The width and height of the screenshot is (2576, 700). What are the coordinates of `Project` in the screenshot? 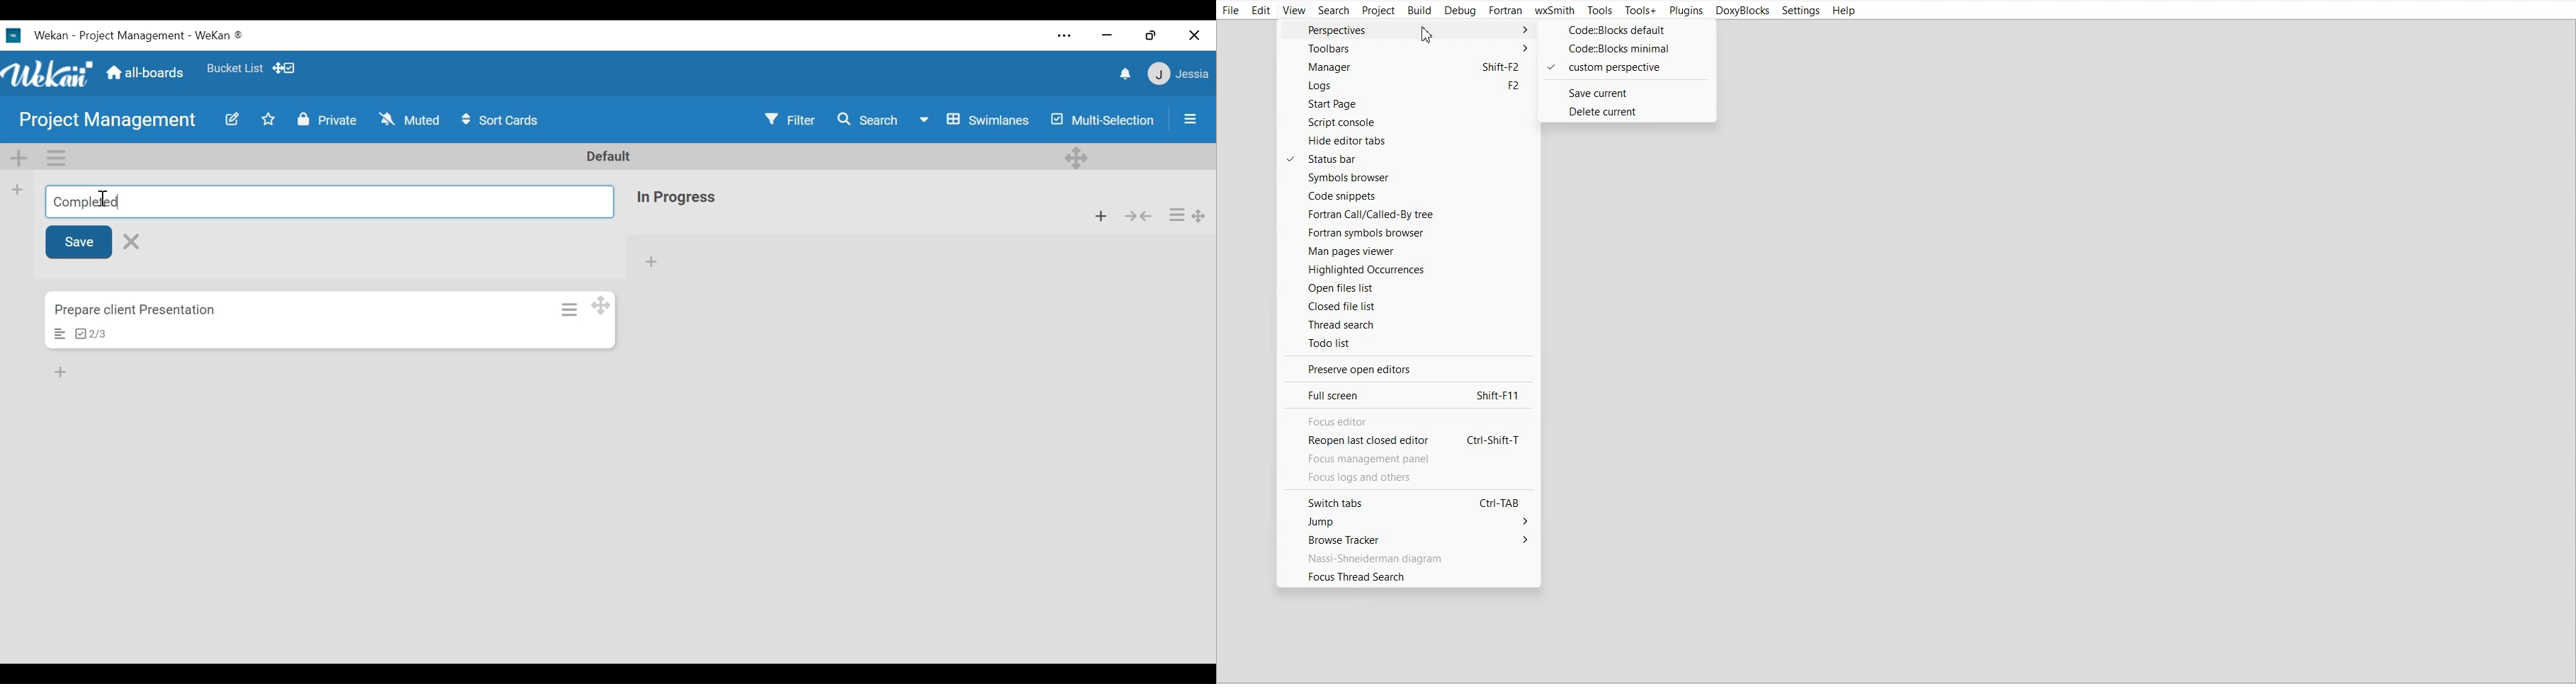 It's located at (1379, 11).